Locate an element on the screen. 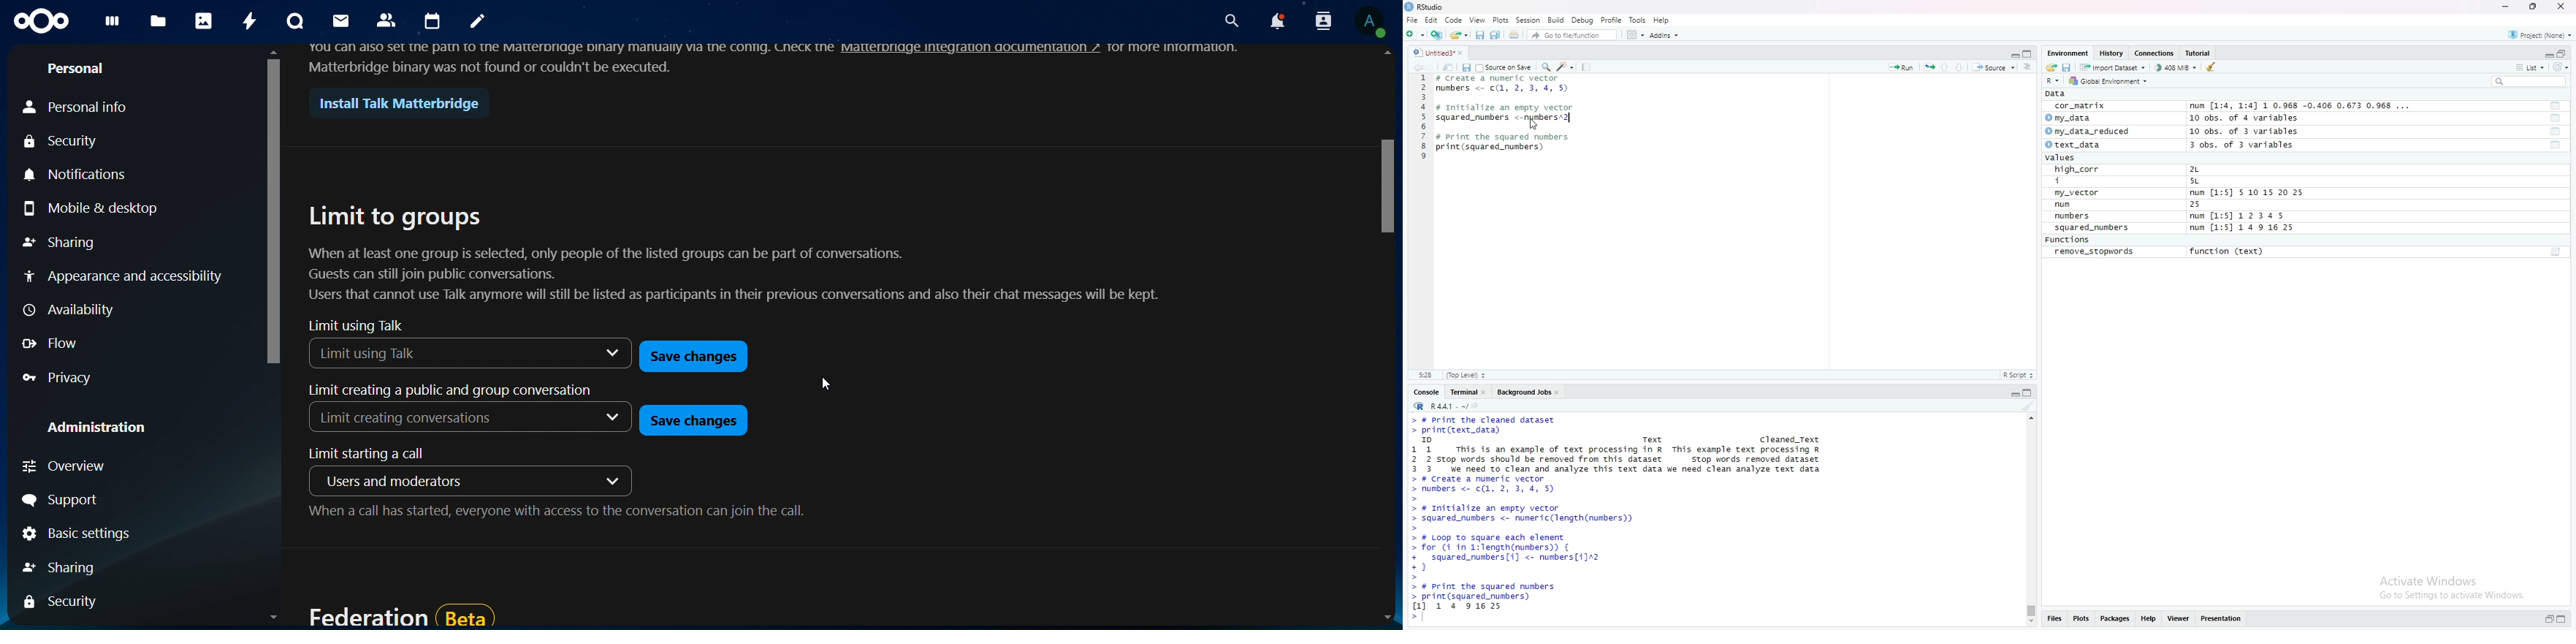 This screenshot has height=644, width=2576. 5L is located at coordinates (2198, 182).